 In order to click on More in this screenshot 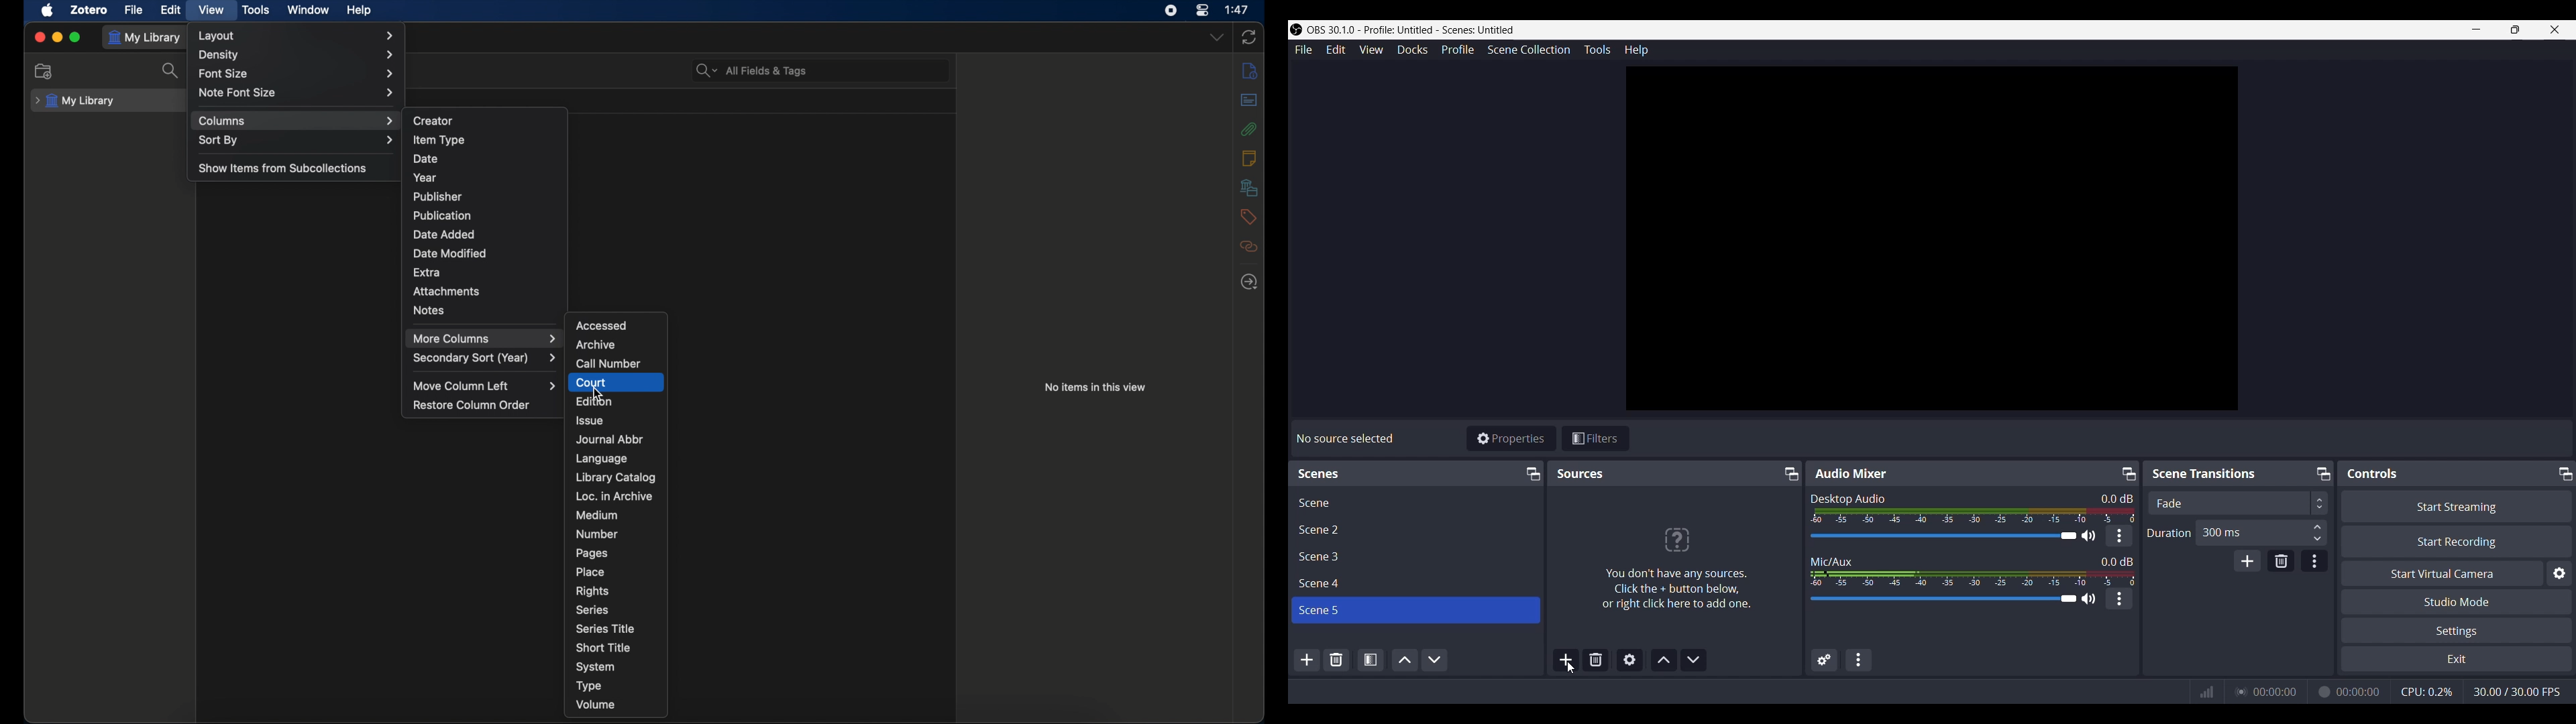, I will do `click(2119, 535)`.